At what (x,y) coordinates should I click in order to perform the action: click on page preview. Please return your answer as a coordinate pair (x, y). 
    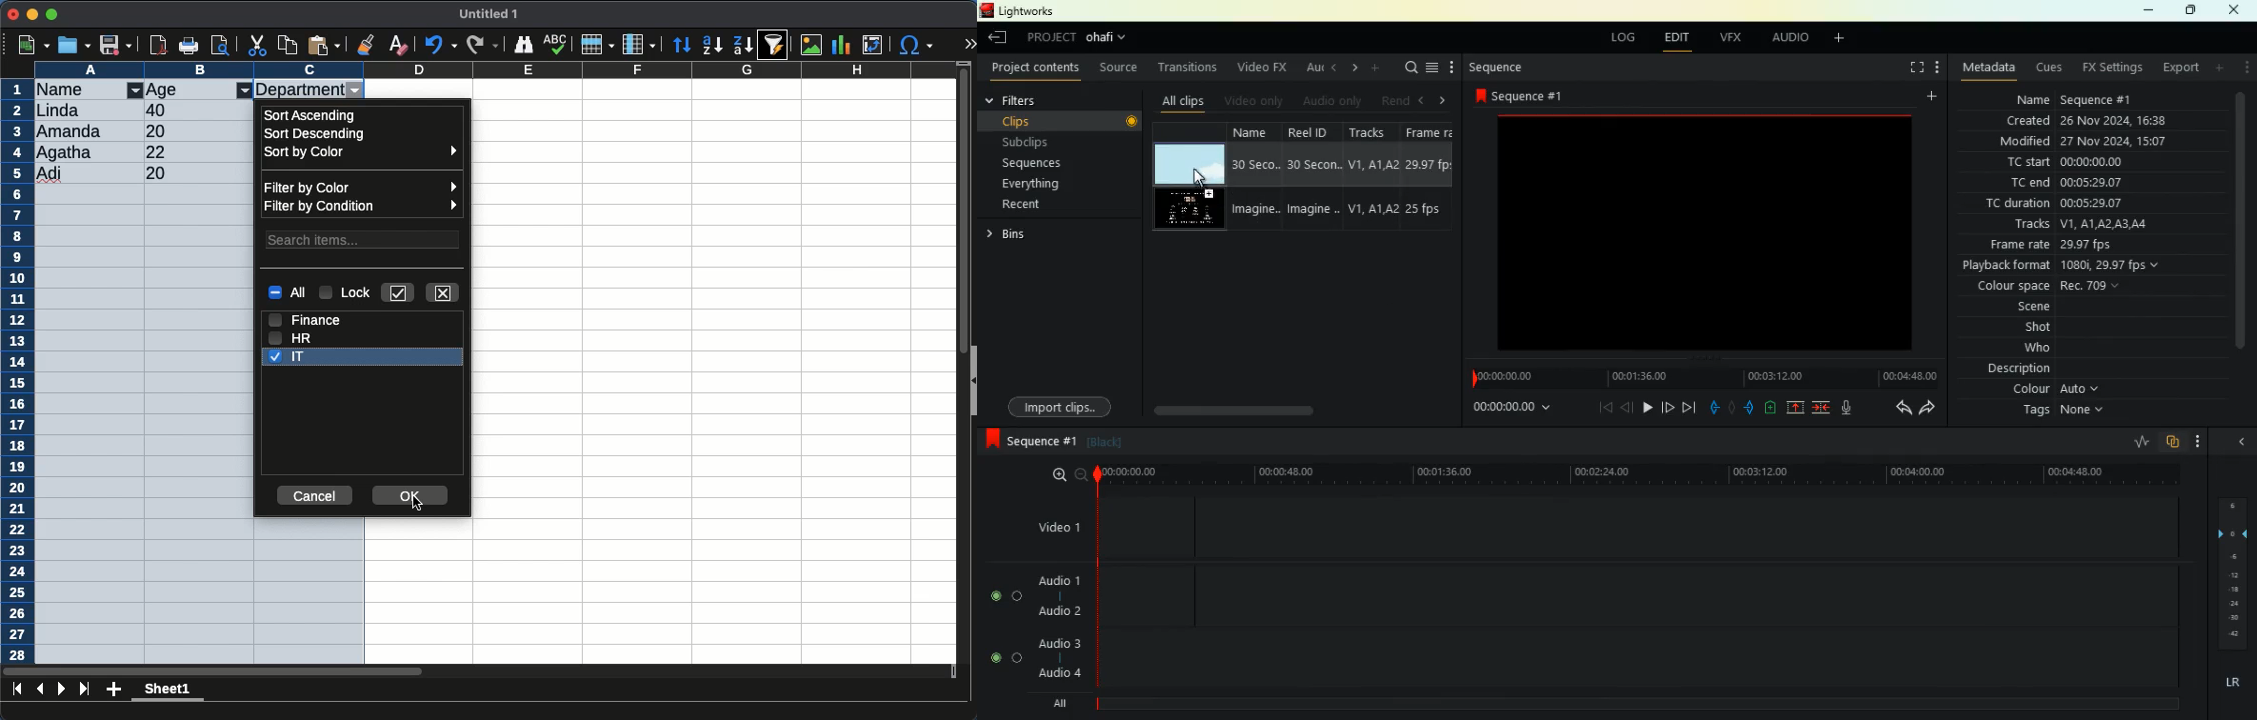
    Looking at the image, I should click on (224, 45).